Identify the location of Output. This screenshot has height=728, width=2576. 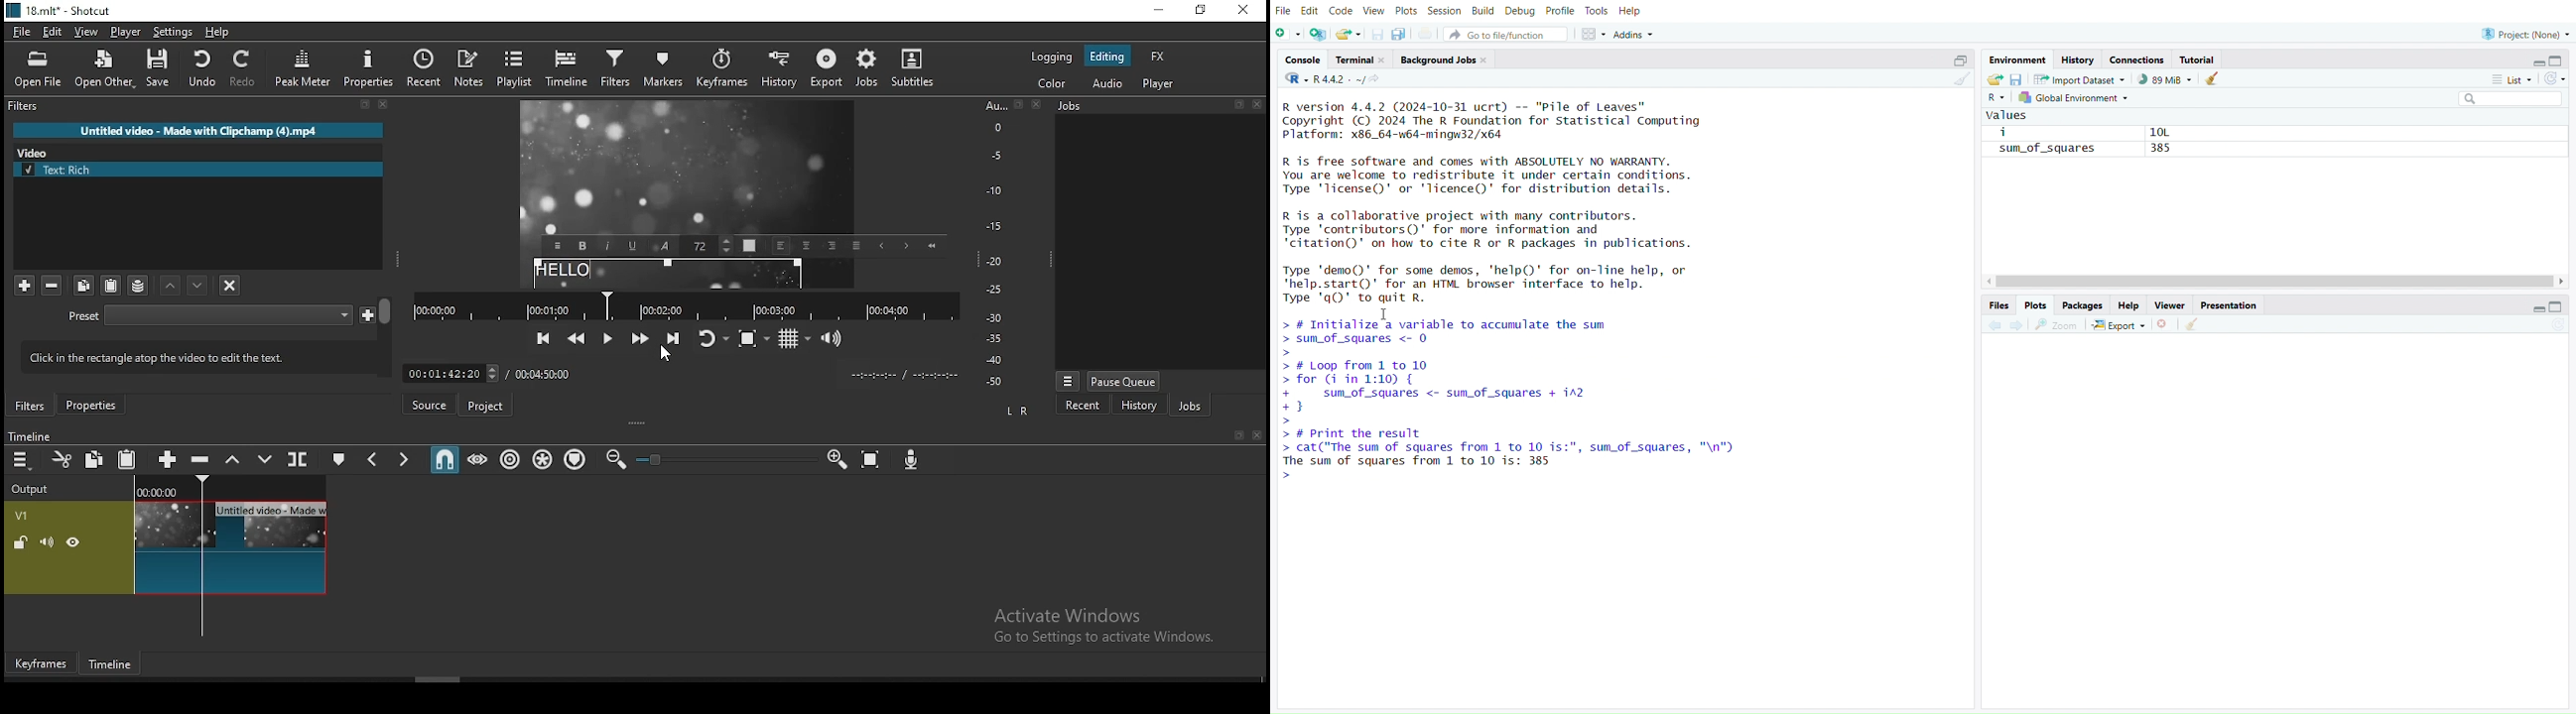
(34, 486).